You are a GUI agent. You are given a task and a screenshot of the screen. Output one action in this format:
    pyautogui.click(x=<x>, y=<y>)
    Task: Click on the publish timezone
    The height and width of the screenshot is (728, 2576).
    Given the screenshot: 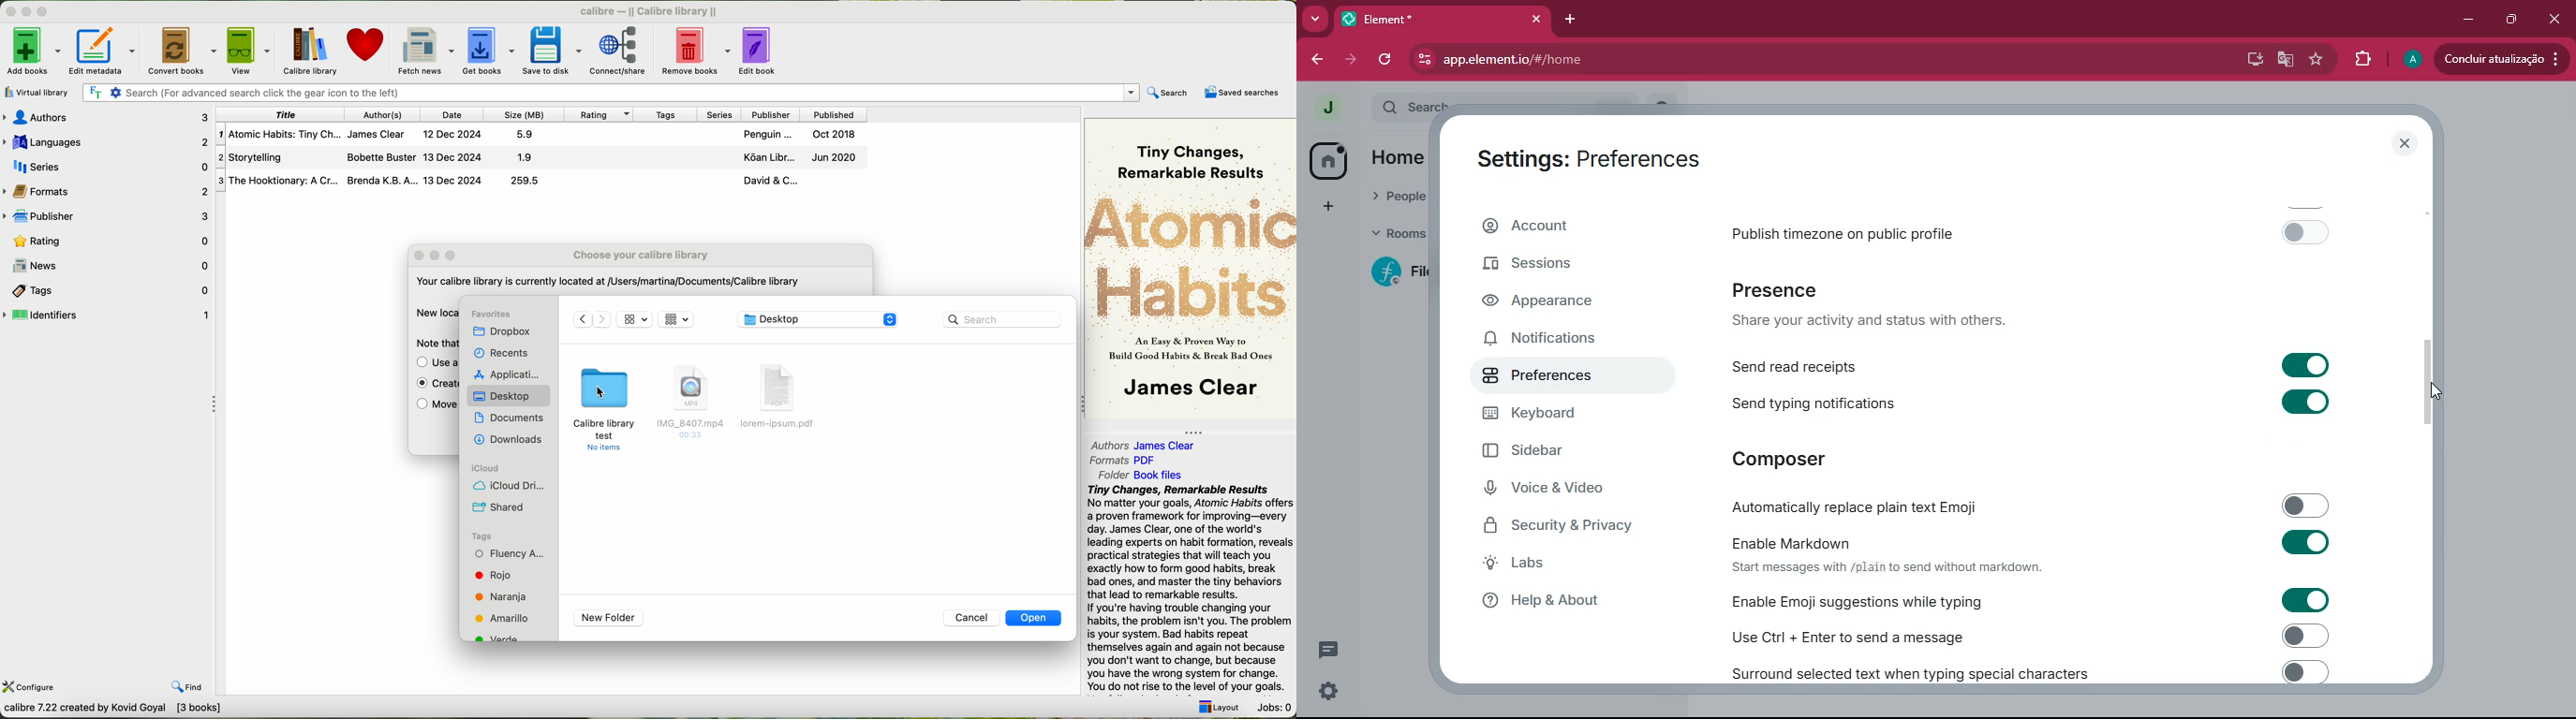 What is the action you would take?
    pyautogui.click(x=2038, y=231)
    